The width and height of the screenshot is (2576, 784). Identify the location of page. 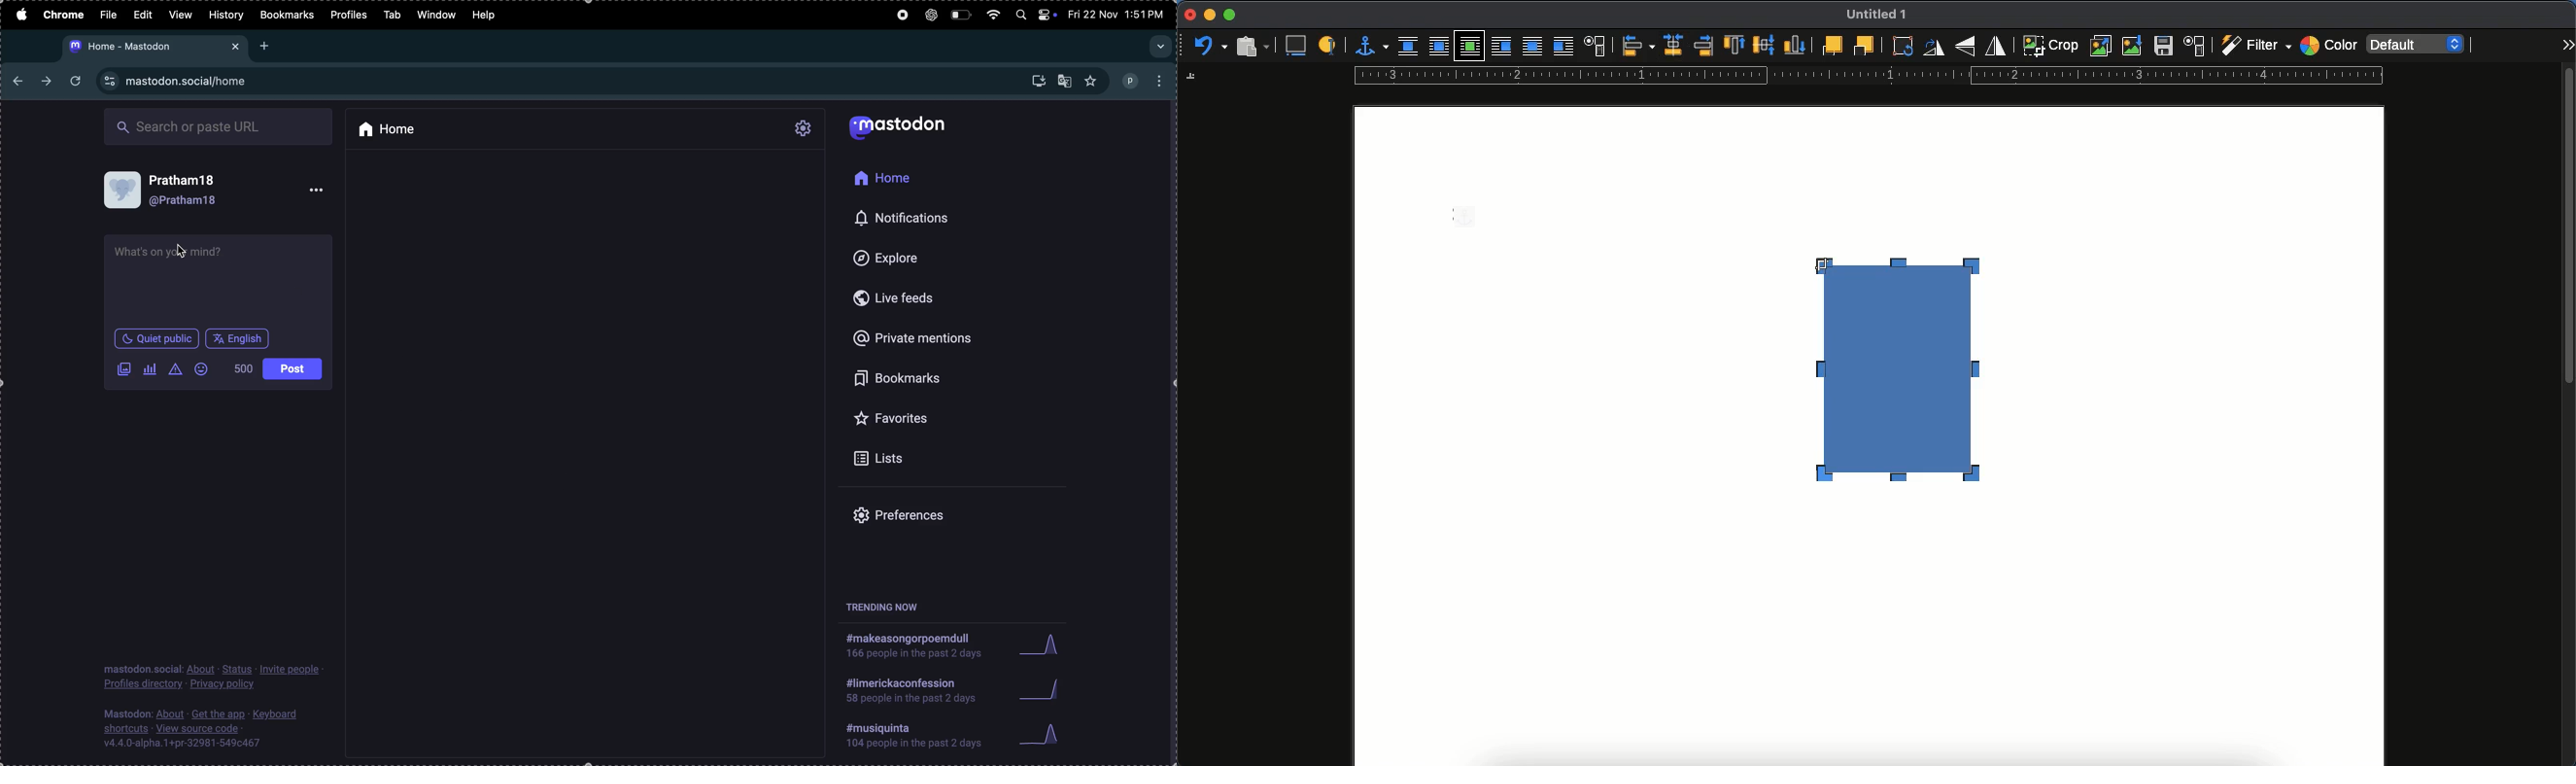
(1869, 639).